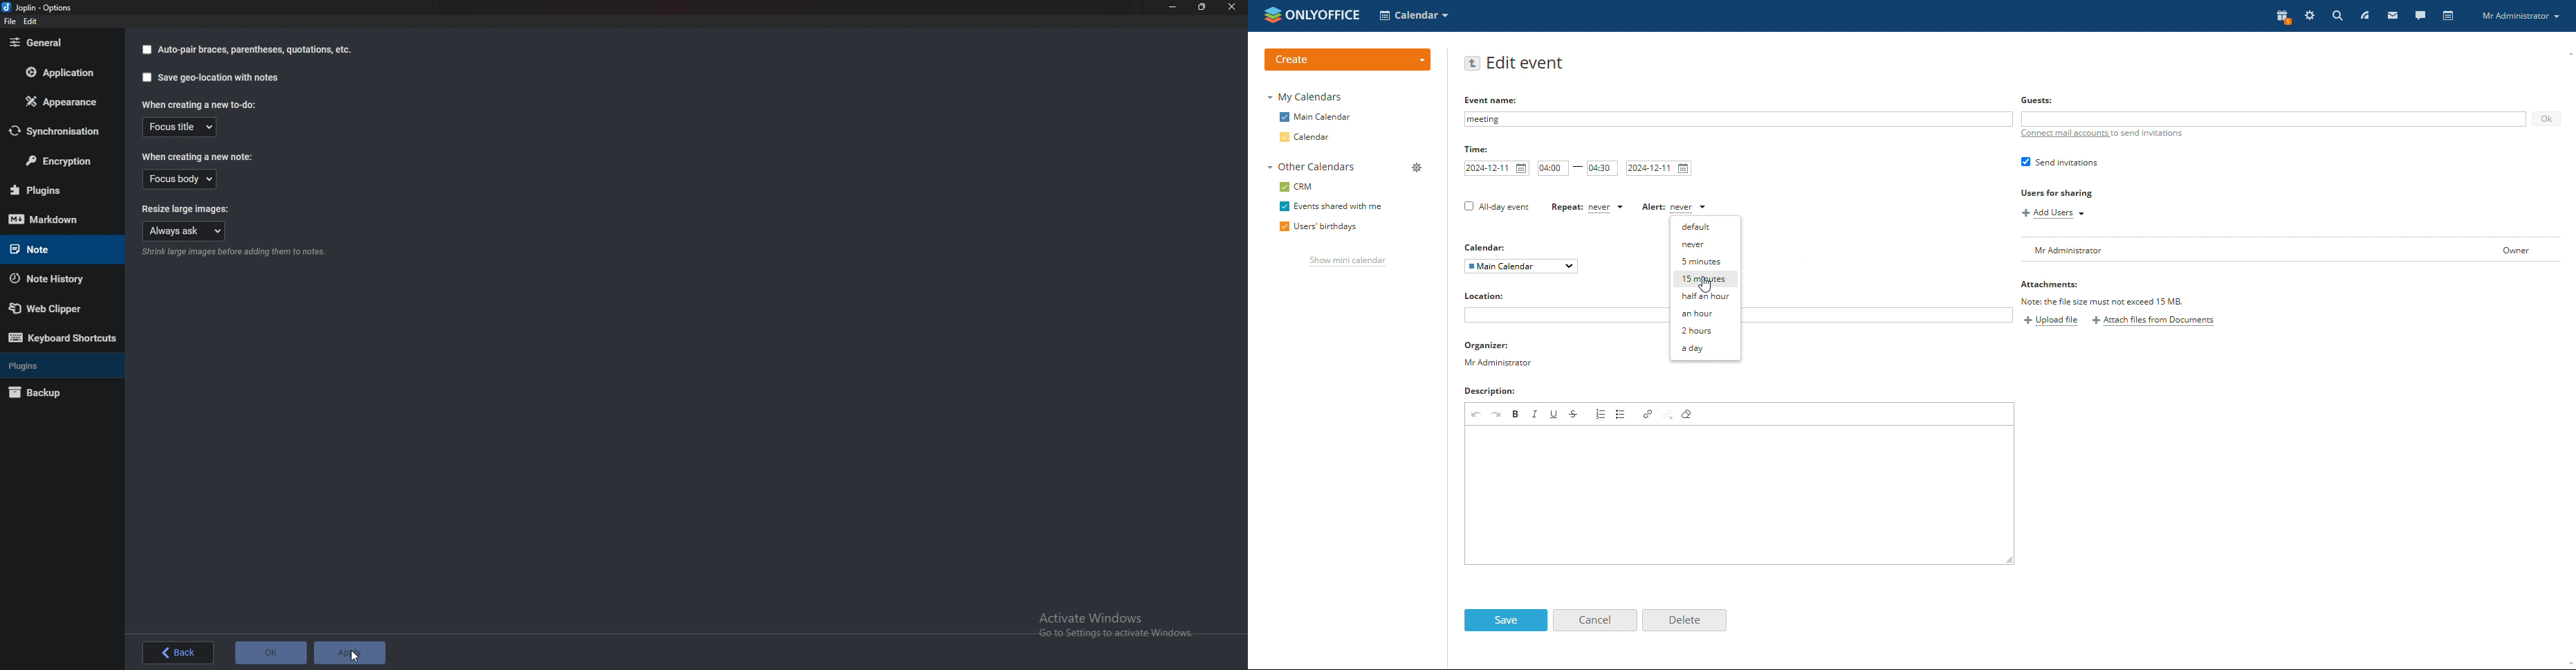 The height and width of the screenshot is (672, 2576). Describe the element at coordinates (1706, 296) in the screenshot. I see `half an hour` at that location.